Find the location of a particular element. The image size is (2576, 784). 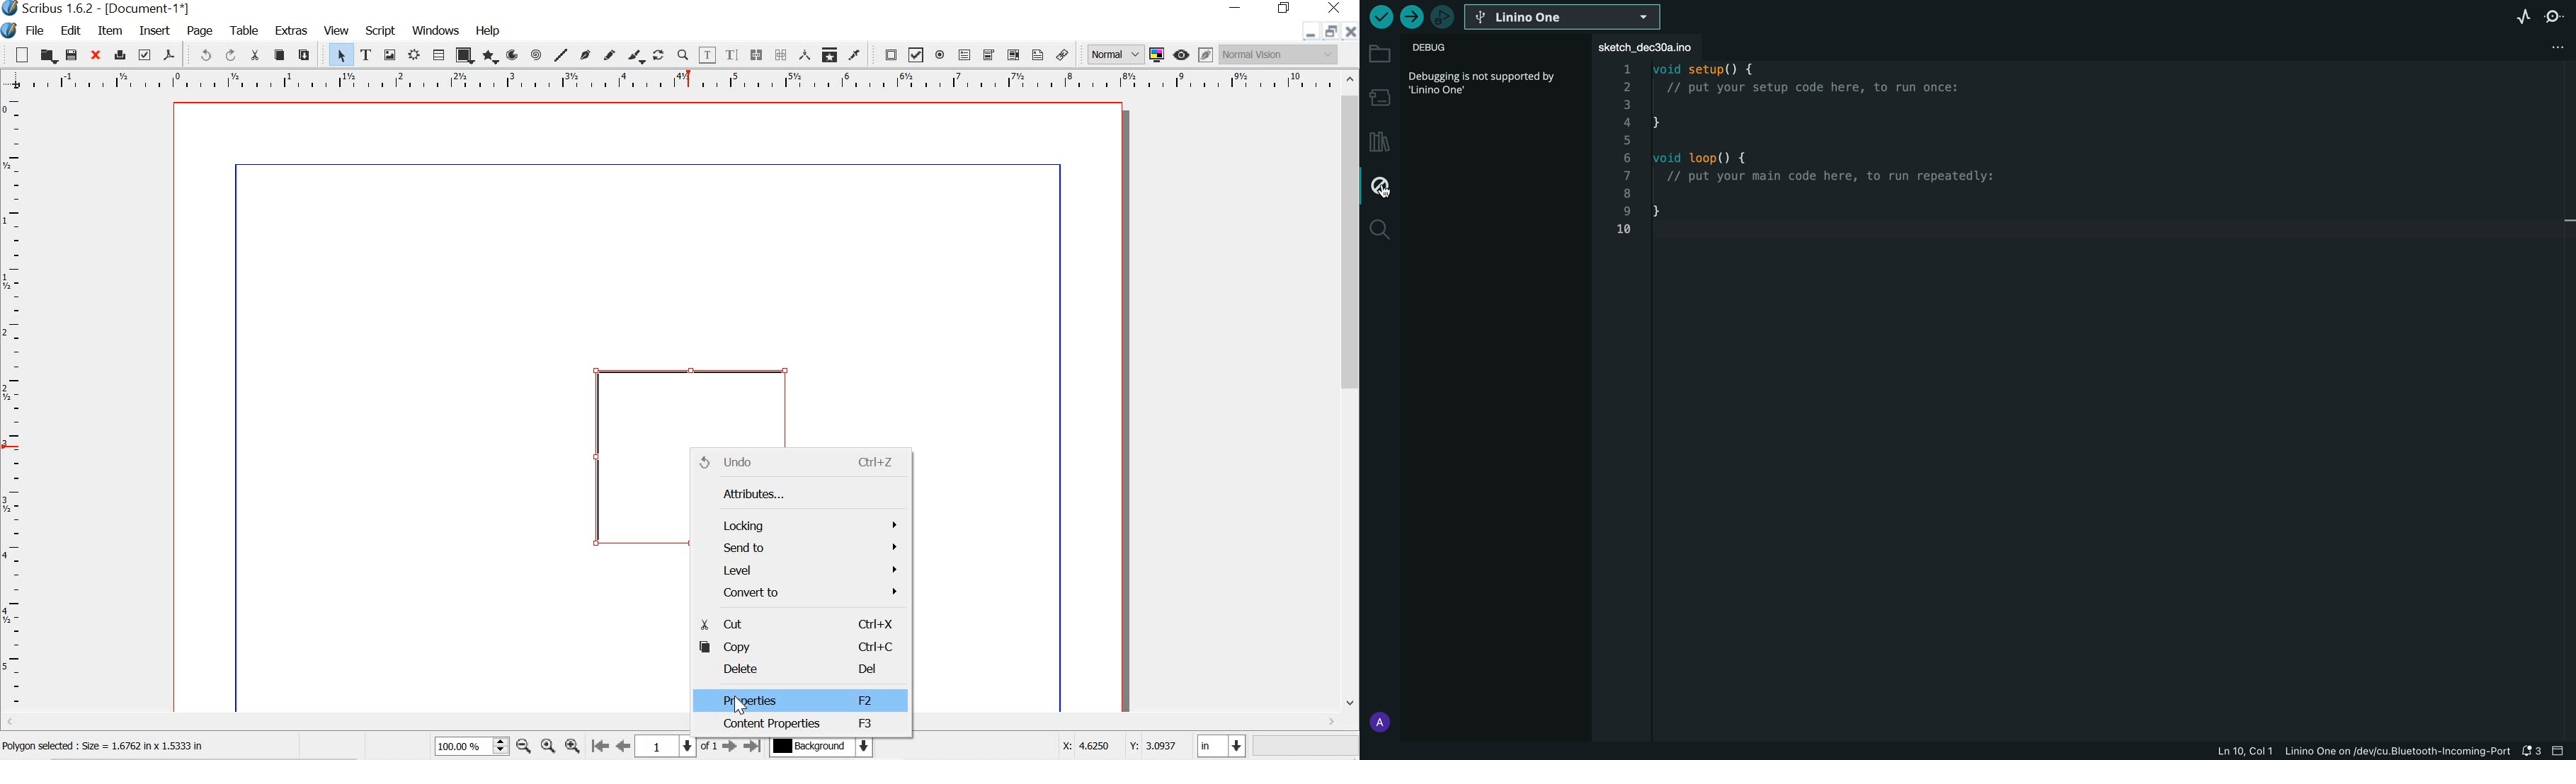

EDIT is located at coordinates (73, 31).